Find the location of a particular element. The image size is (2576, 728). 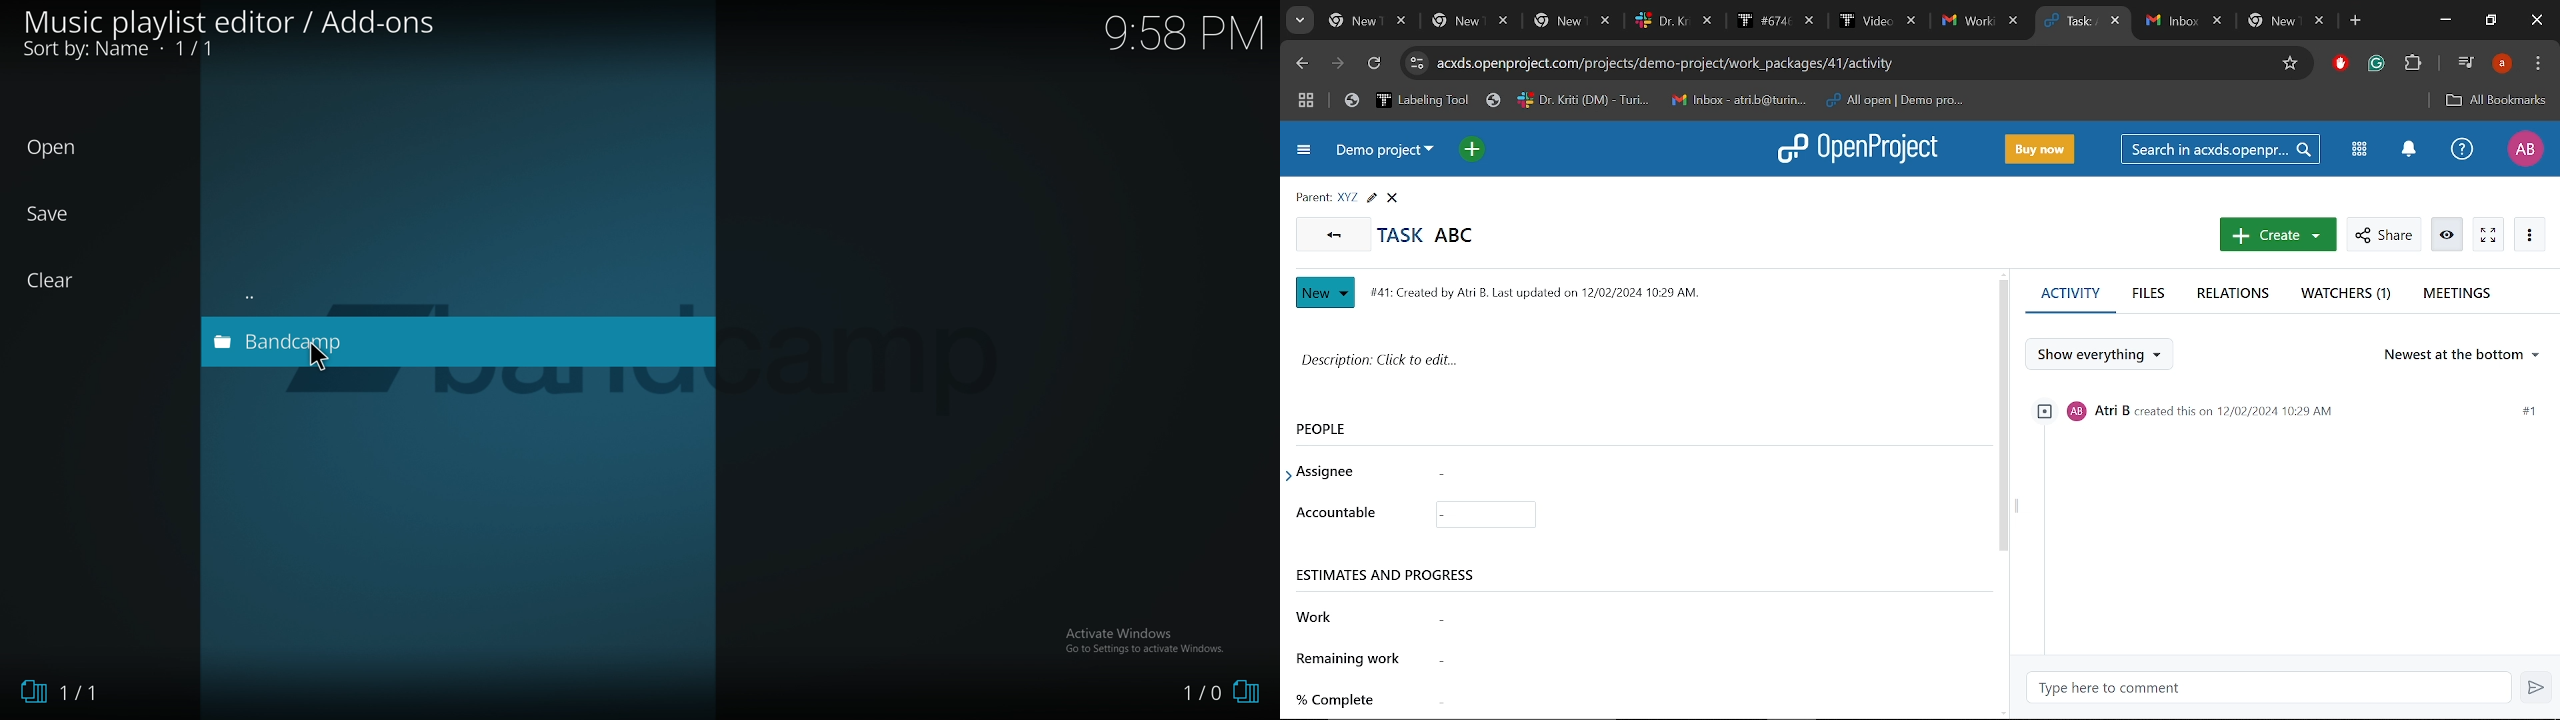

Open is located at coordinates (62, 148).